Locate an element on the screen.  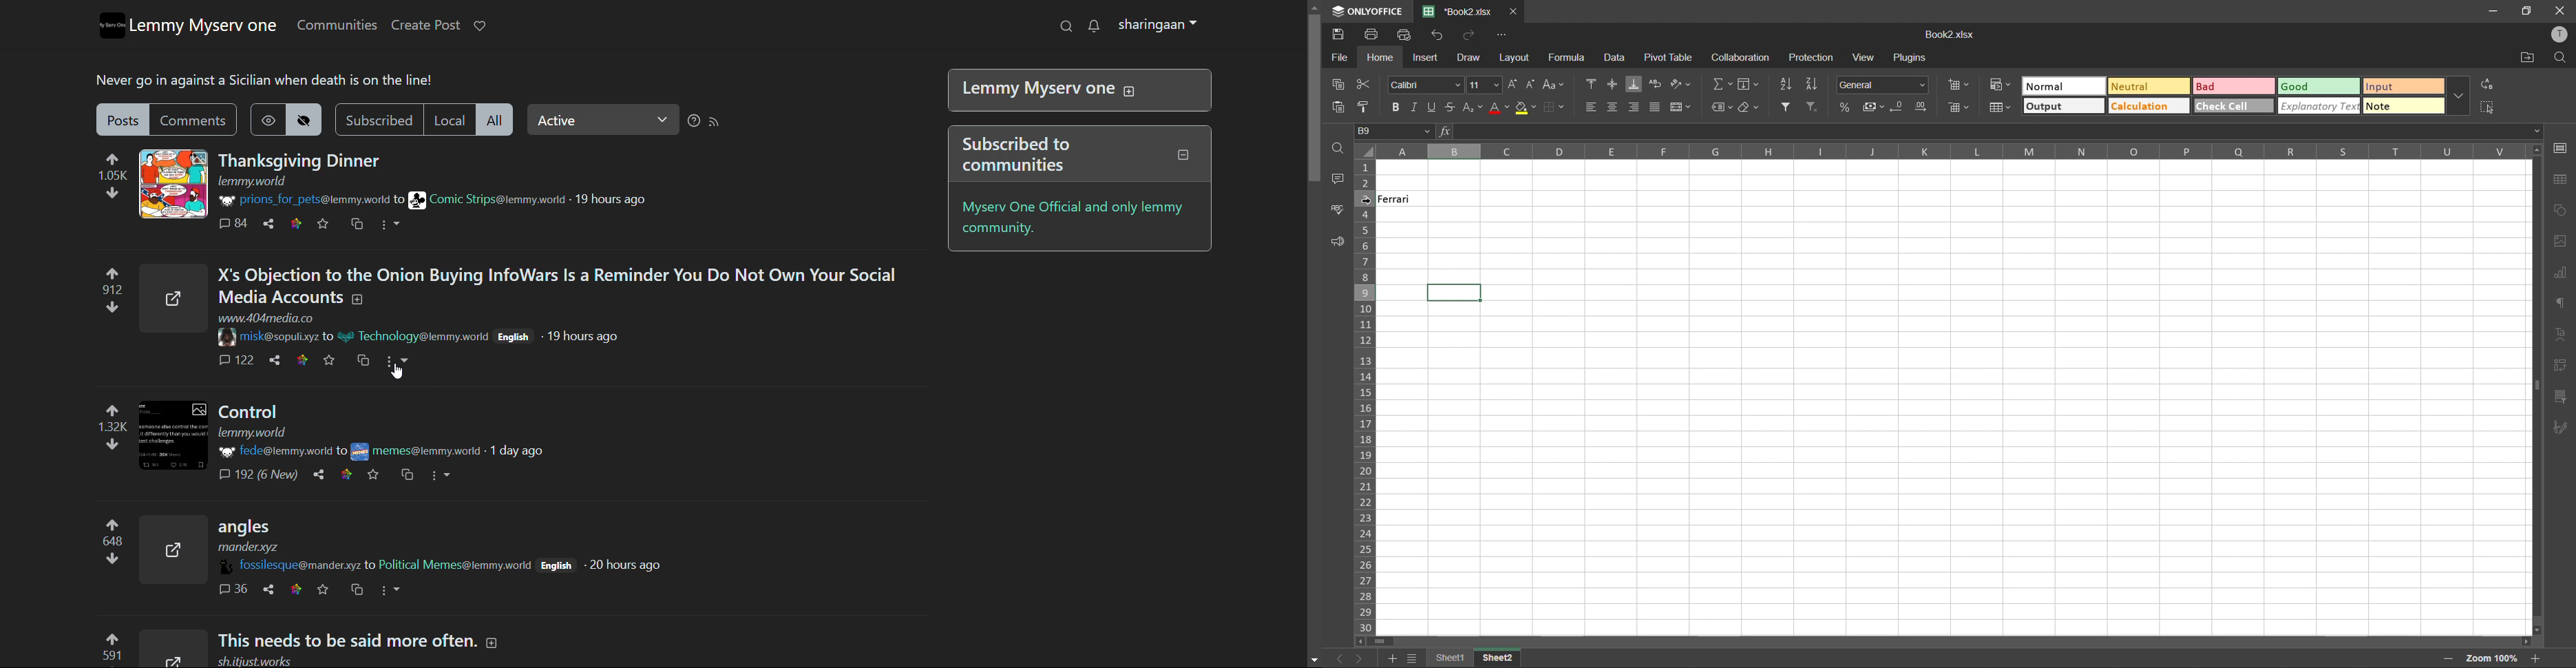
zoom in is located at coordinates (2537, 656).